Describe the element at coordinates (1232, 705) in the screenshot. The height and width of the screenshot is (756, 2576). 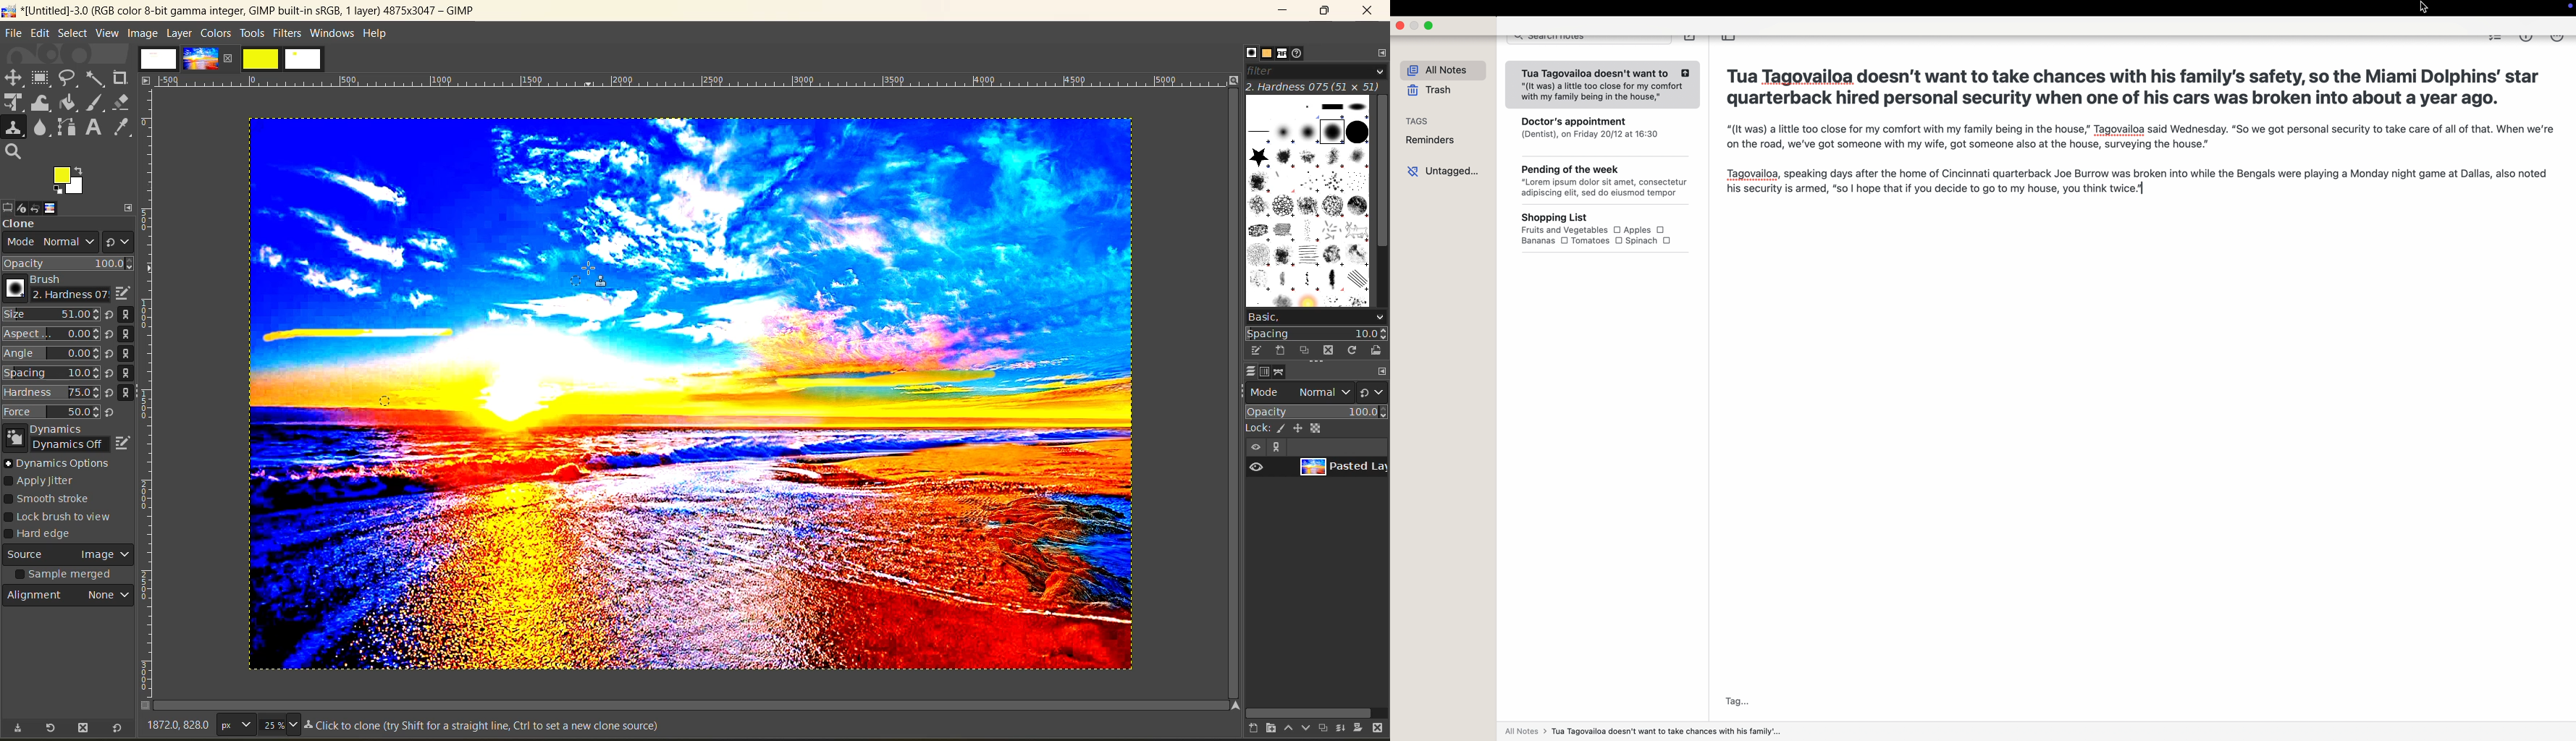
I see `` at that location.